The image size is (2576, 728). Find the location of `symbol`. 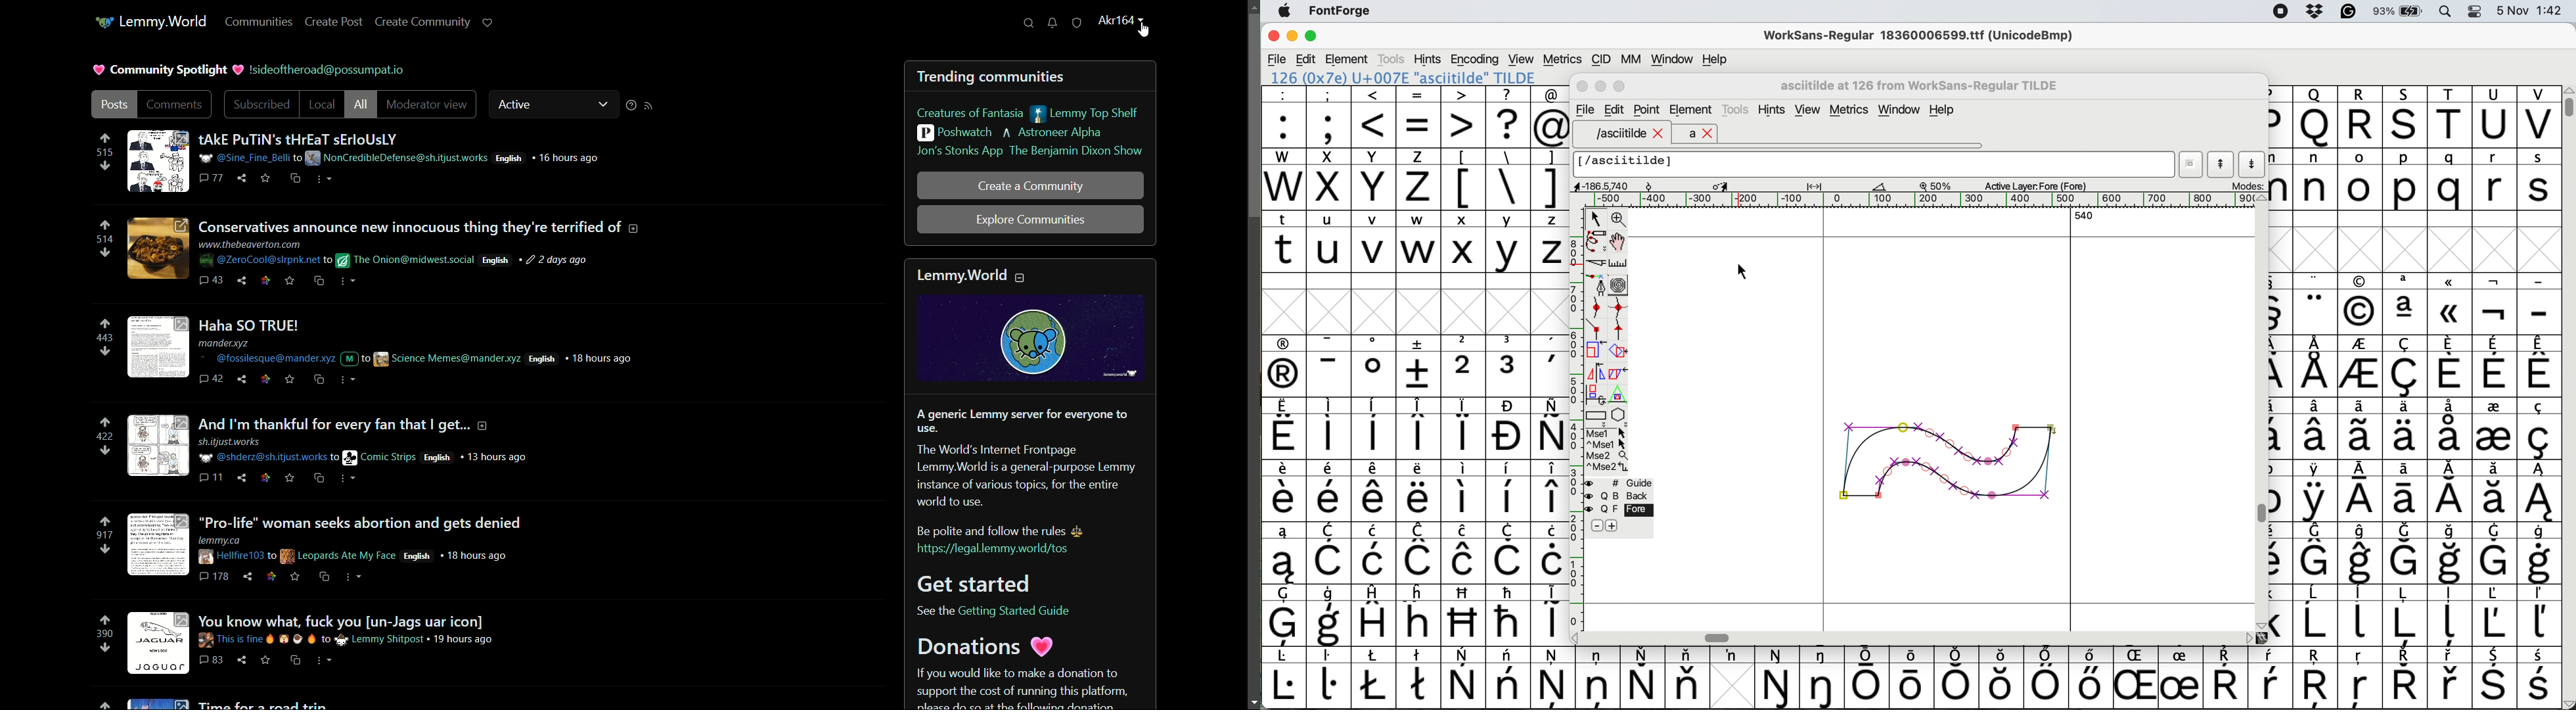

symbol is located at coordinates (1688, 677).